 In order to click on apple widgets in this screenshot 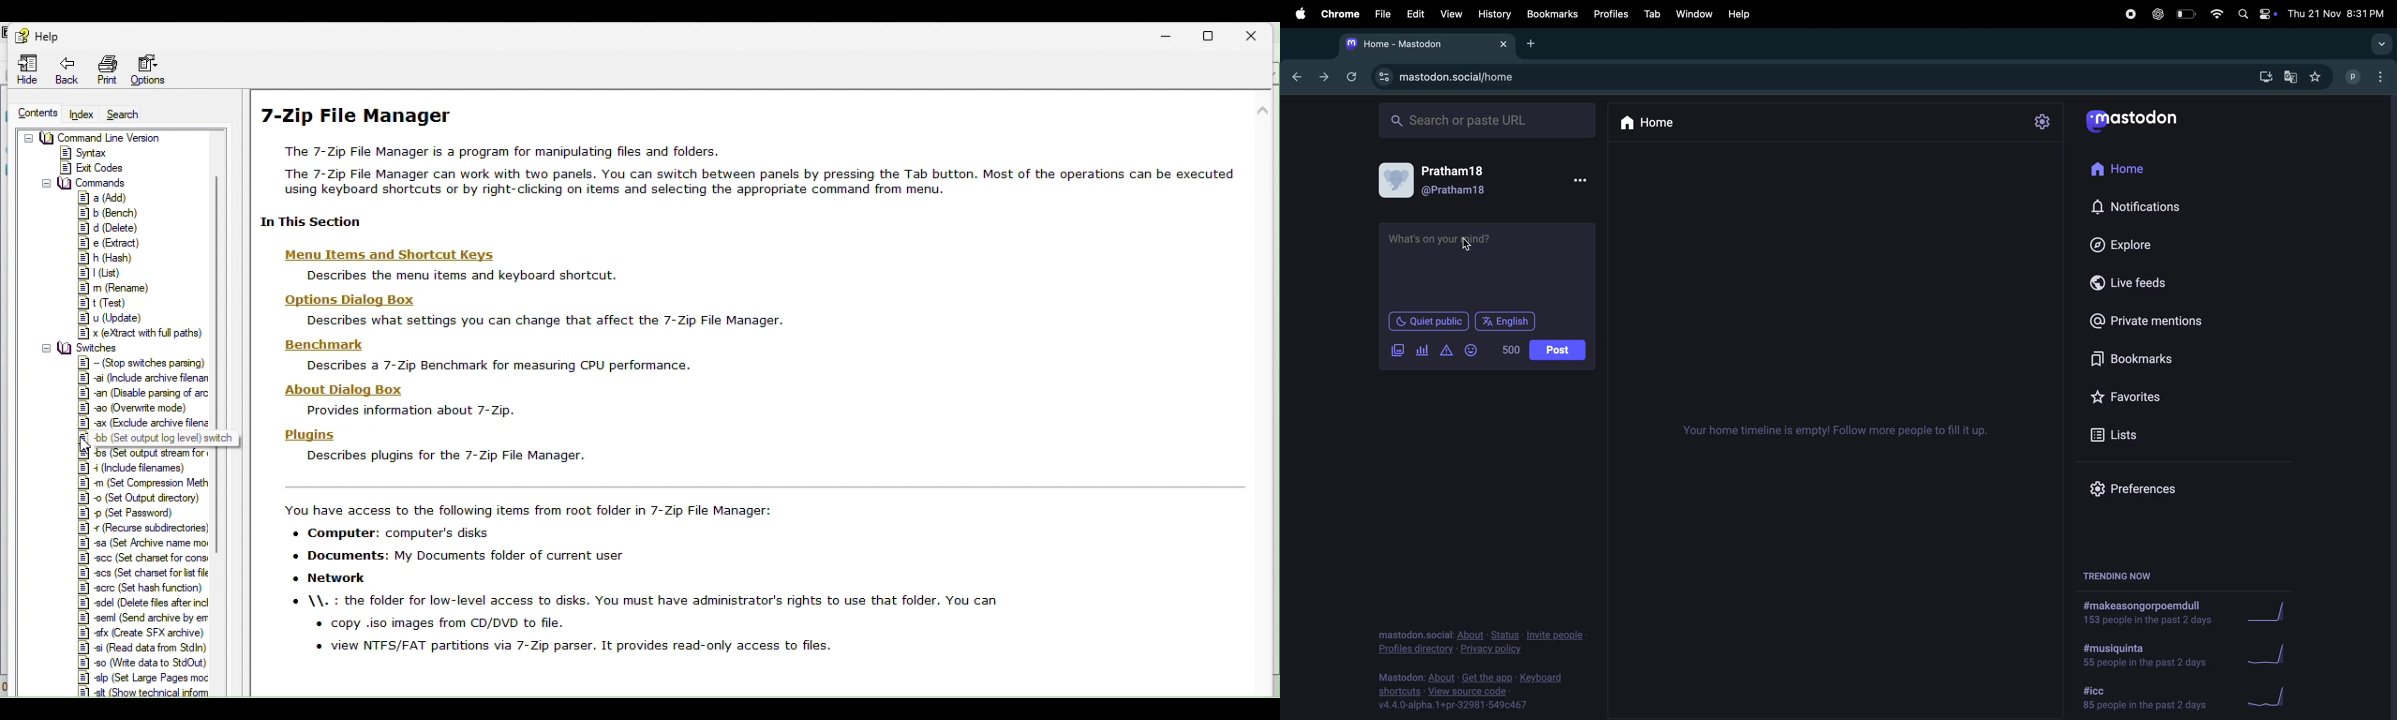, I will do `click(2255, 14)`.